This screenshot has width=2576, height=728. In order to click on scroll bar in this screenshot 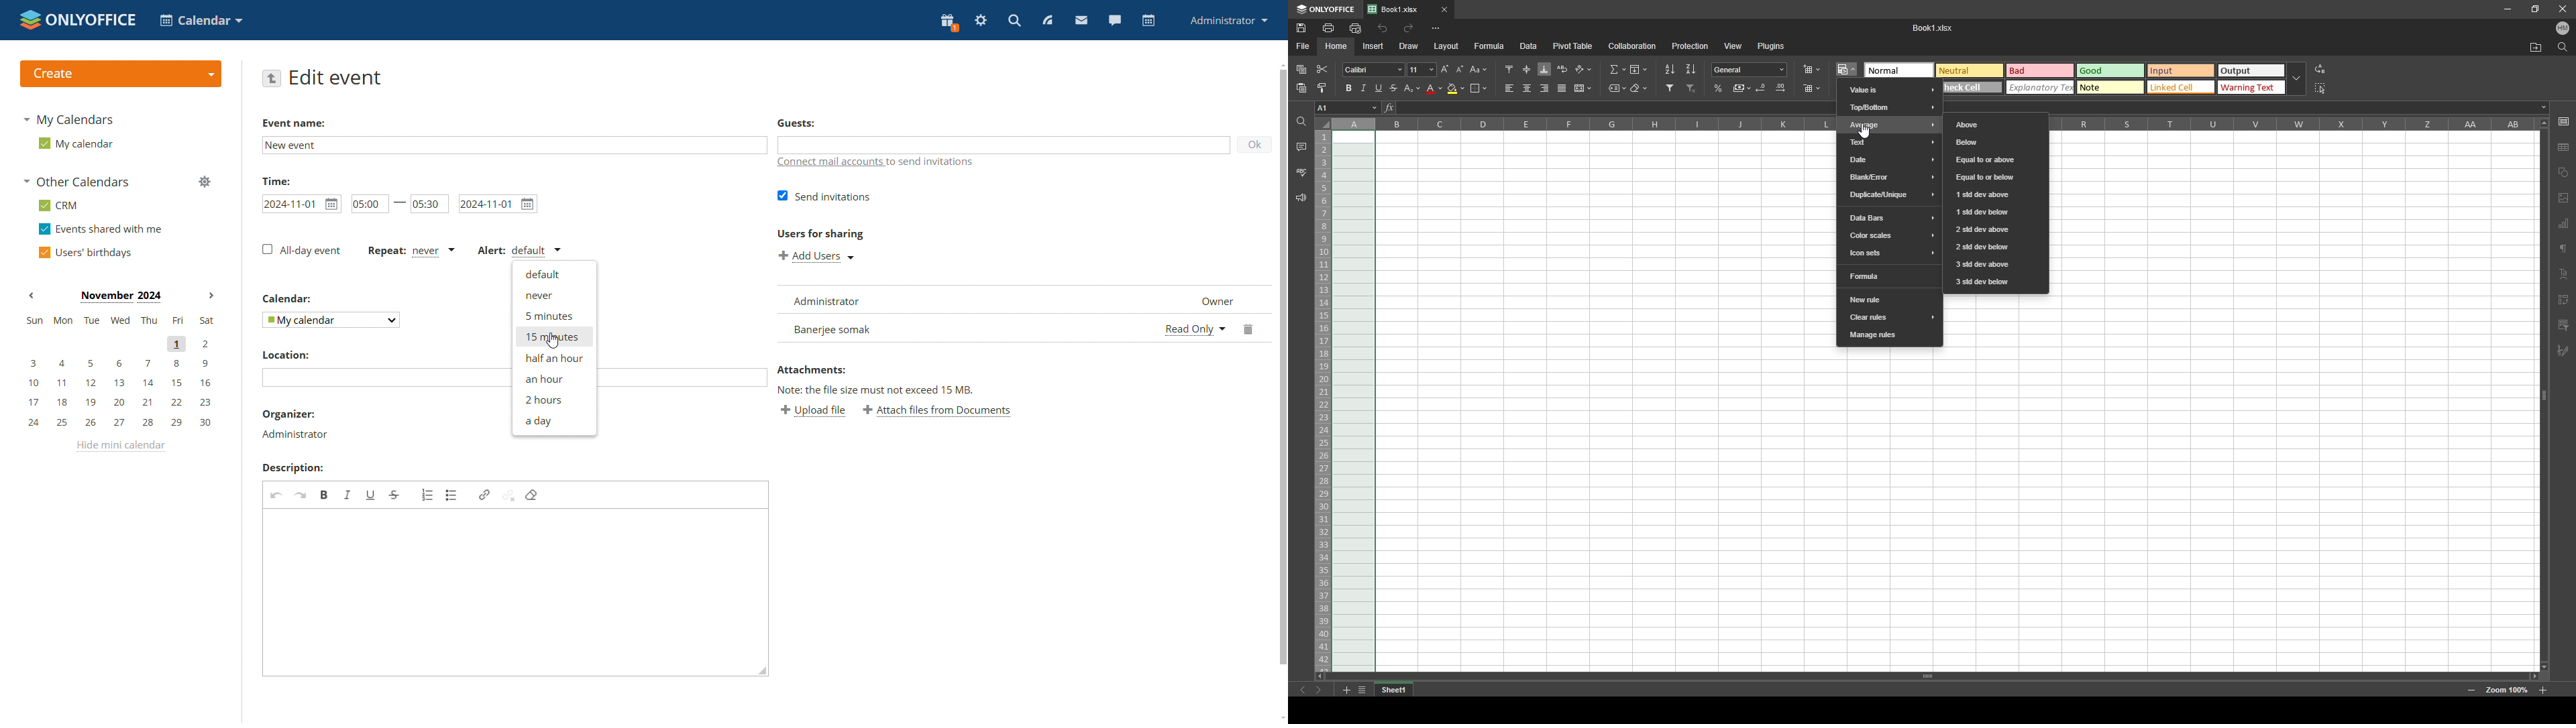, I will do `click(1927, 676)`.